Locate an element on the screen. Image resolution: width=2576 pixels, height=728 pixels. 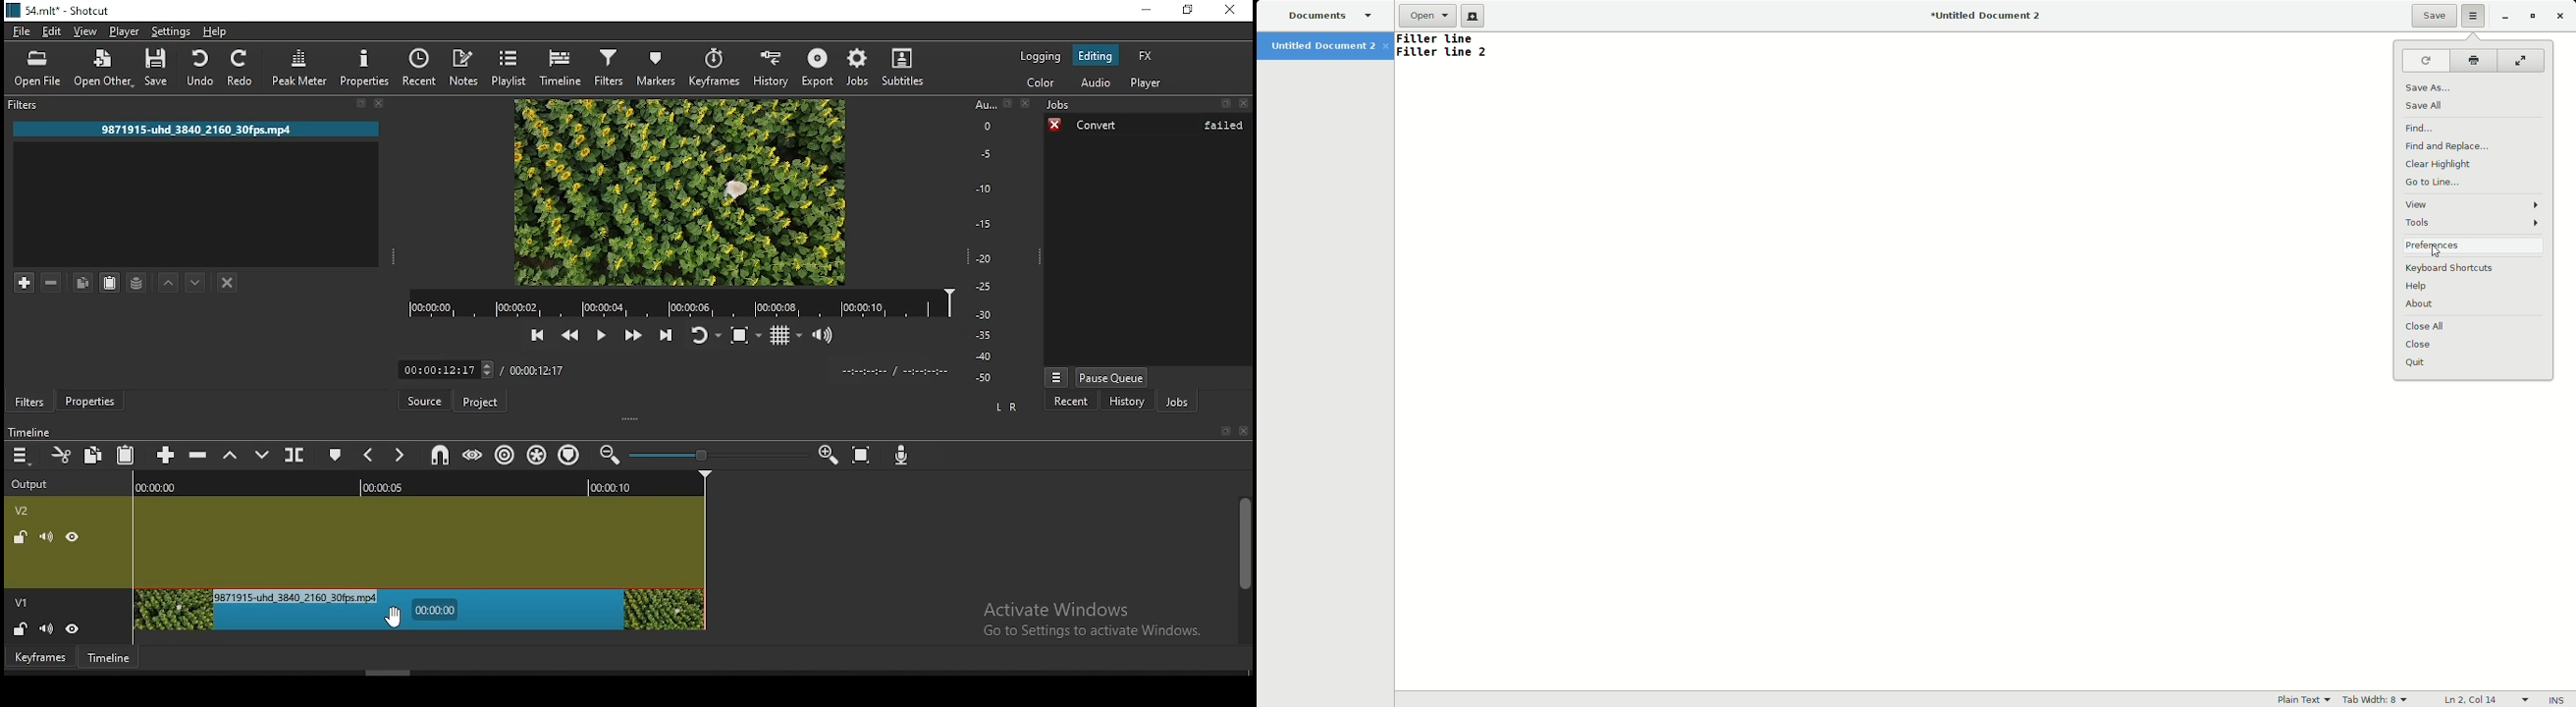
timeline is located at coordinates (422, 483).